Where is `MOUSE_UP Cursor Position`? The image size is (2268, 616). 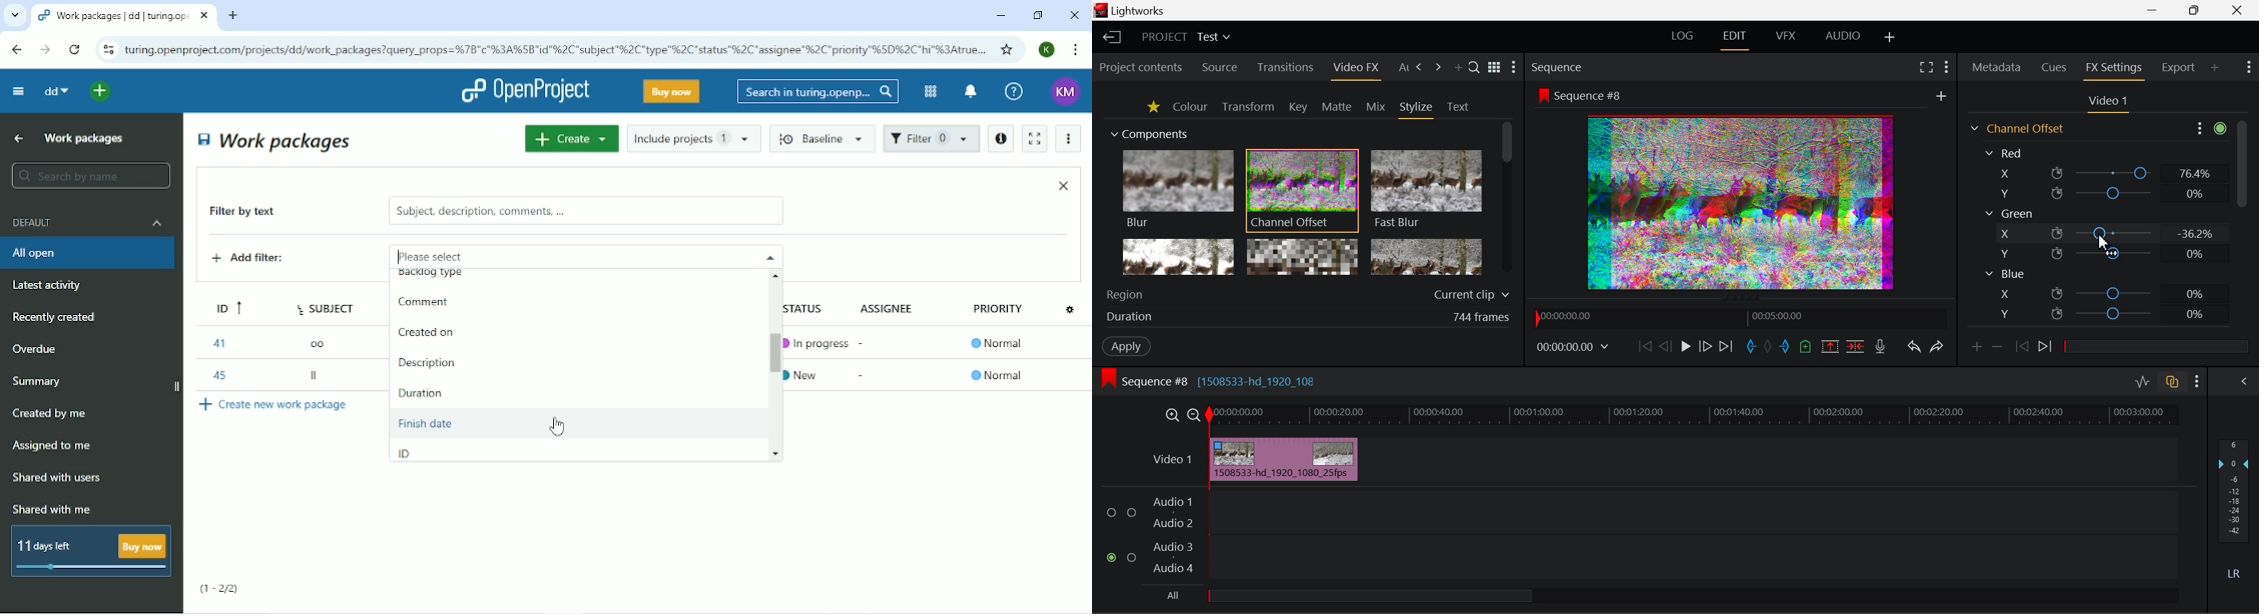
MOUSE_UP Cursor Position is located at coordinates (2102, 243).